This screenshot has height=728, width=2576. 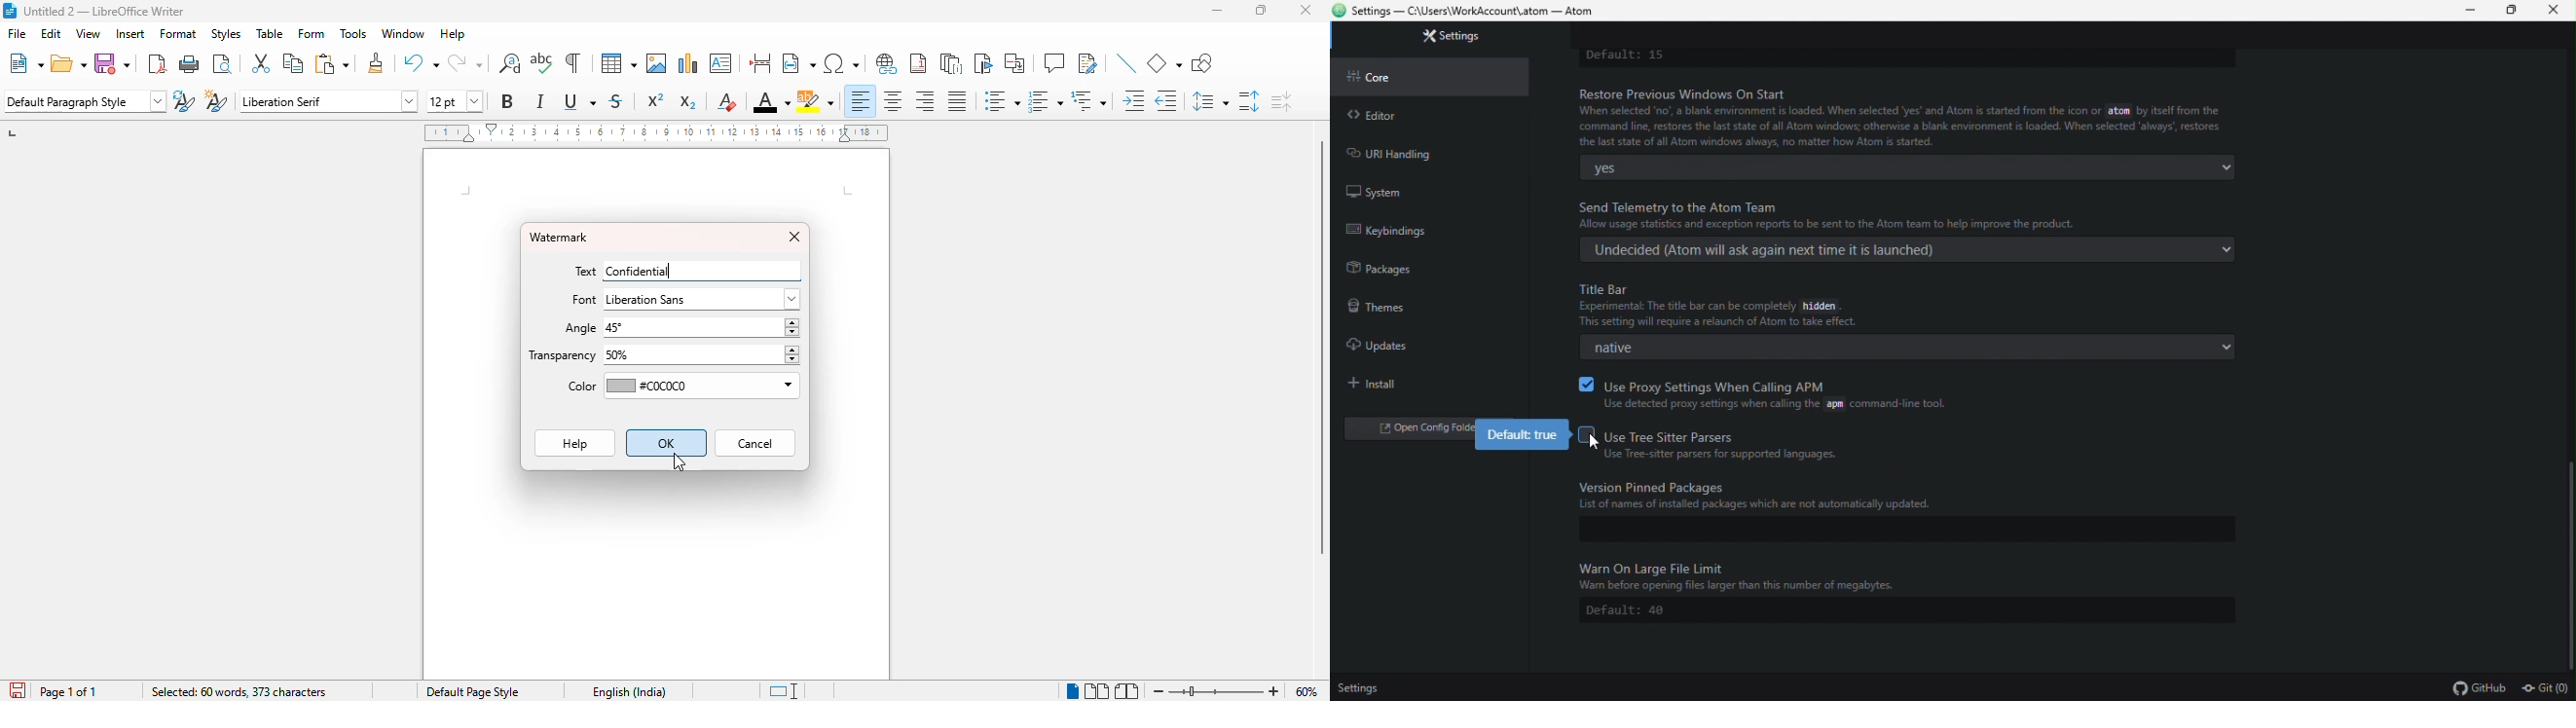 I want to click on system, so click(x=1374, y=190).